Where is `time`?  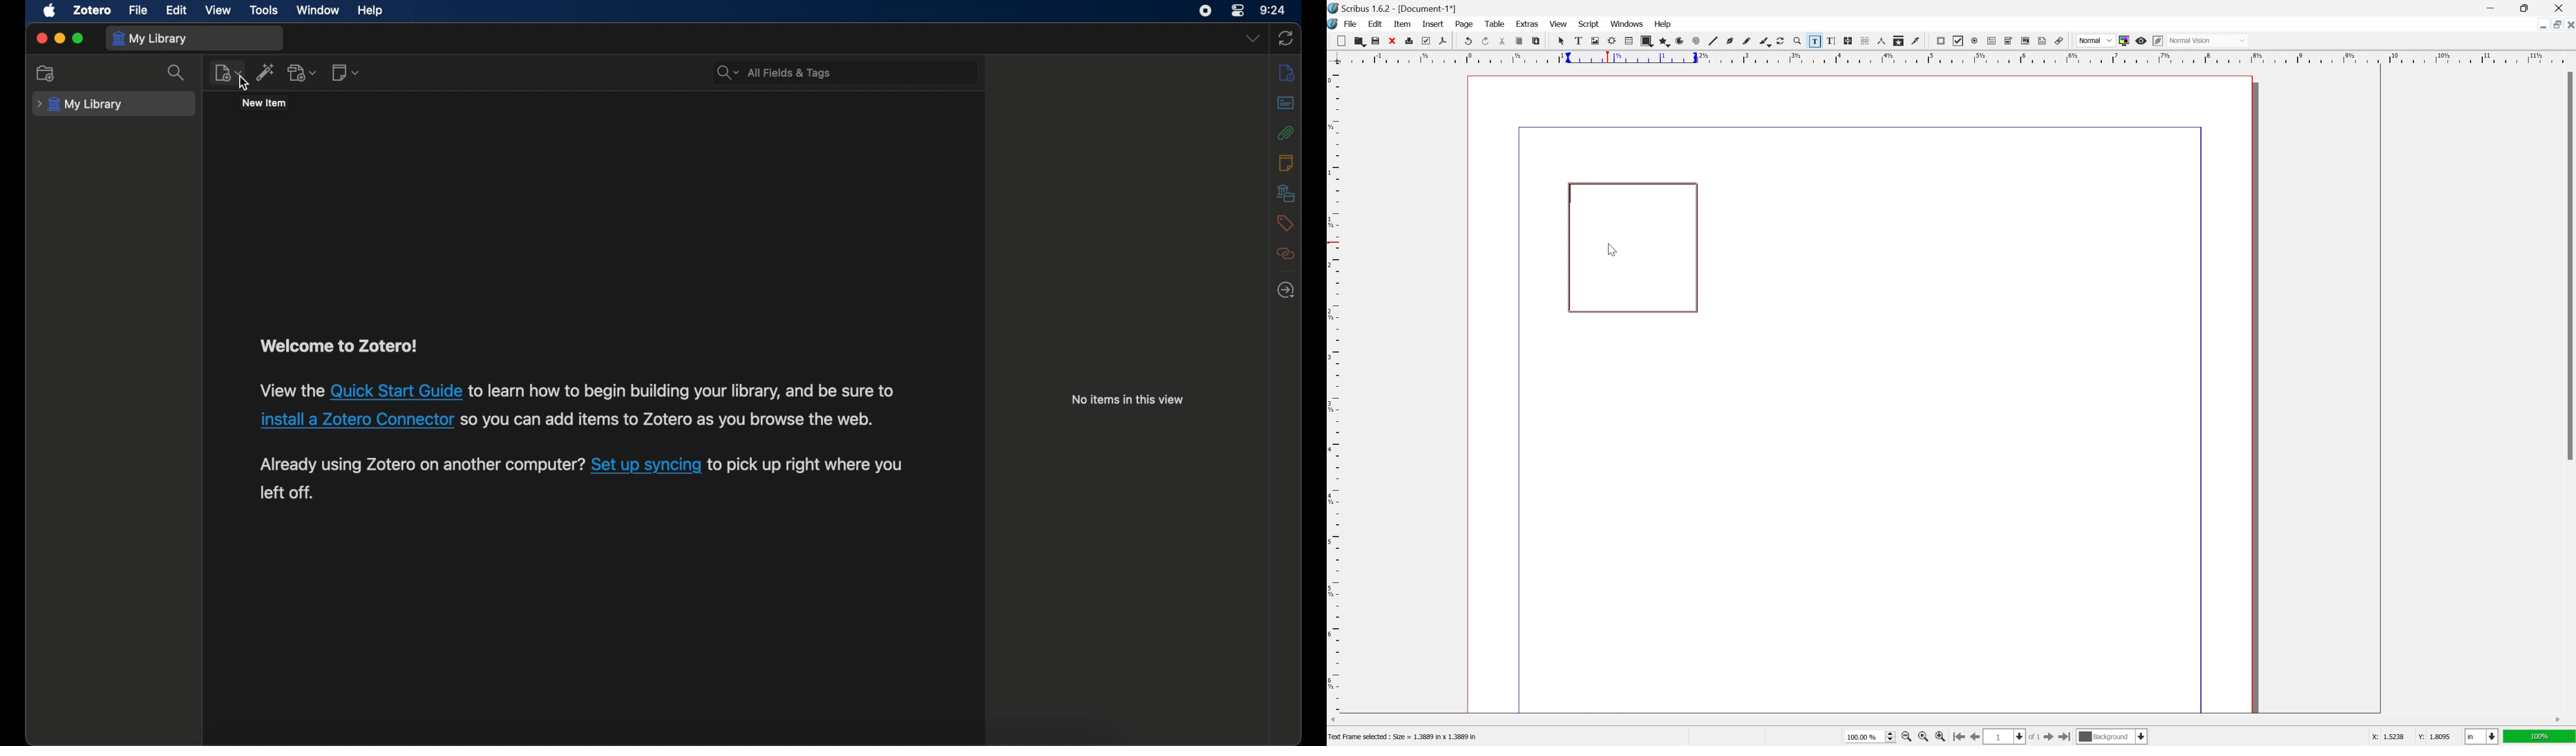 time is located at coordinates (1274, 10).